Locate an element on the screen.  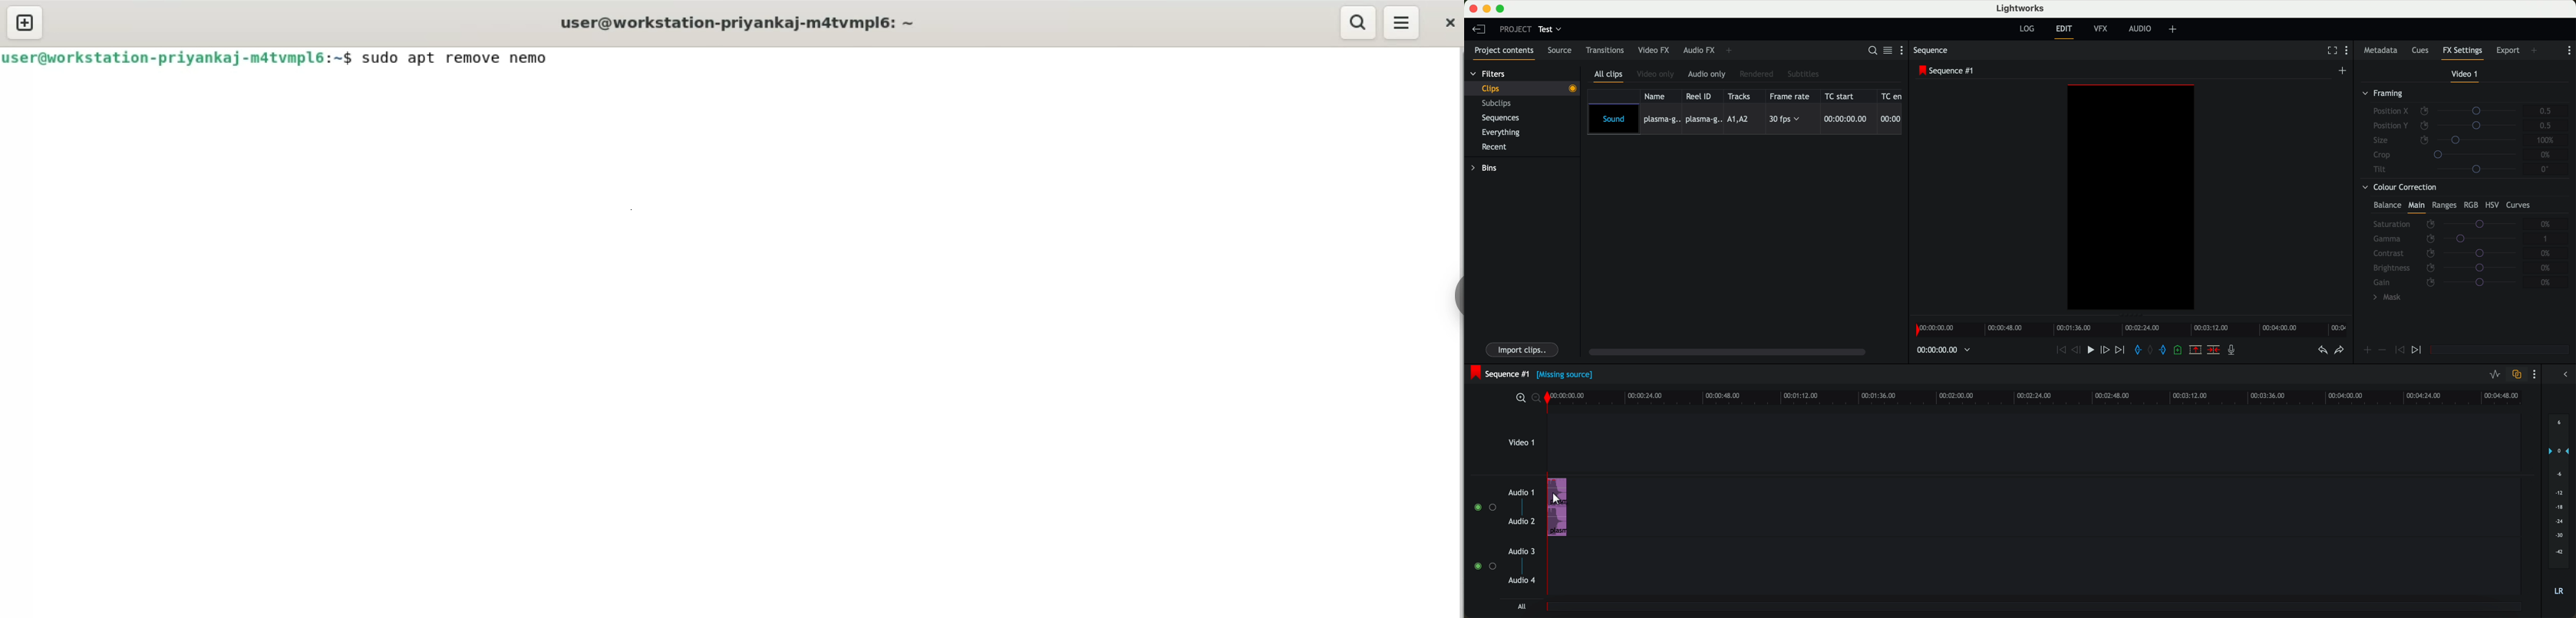
video FX is located at coordinates (1653, 51).